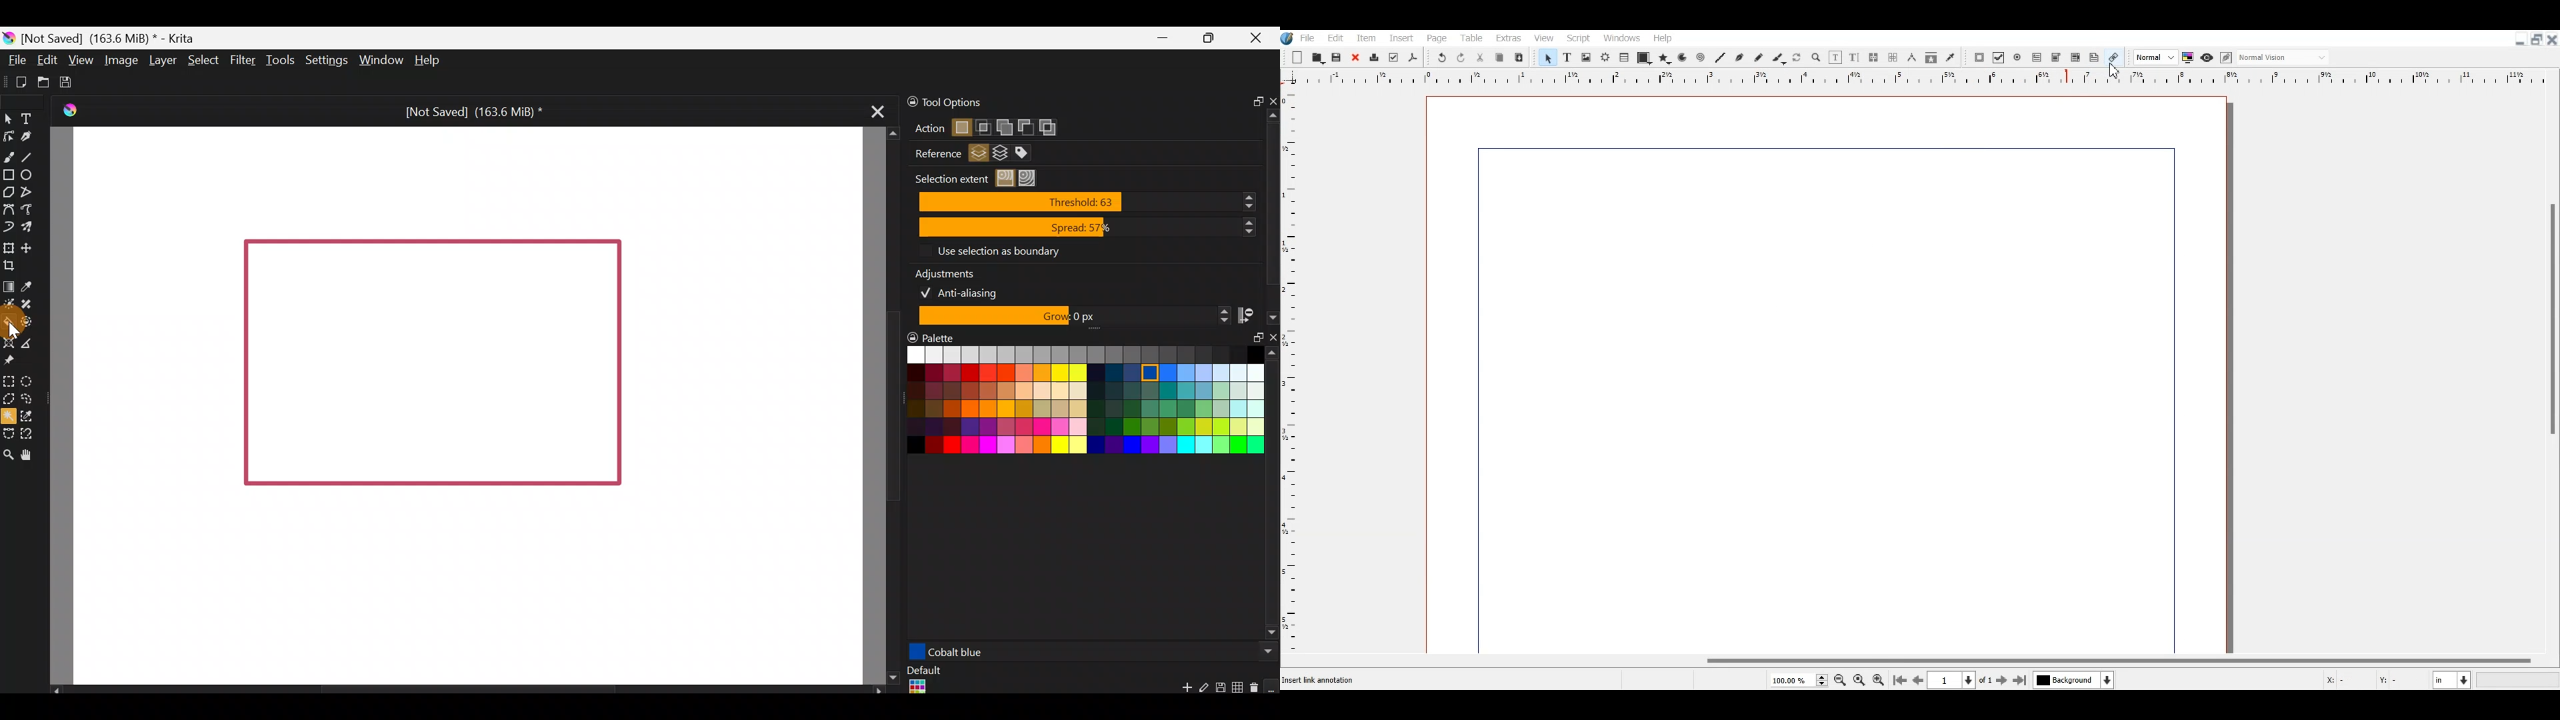  What do you see at coordinates (2022, 681) in the screenshot?
I see `Go to Last Page` at bounding box center [2022, 681].